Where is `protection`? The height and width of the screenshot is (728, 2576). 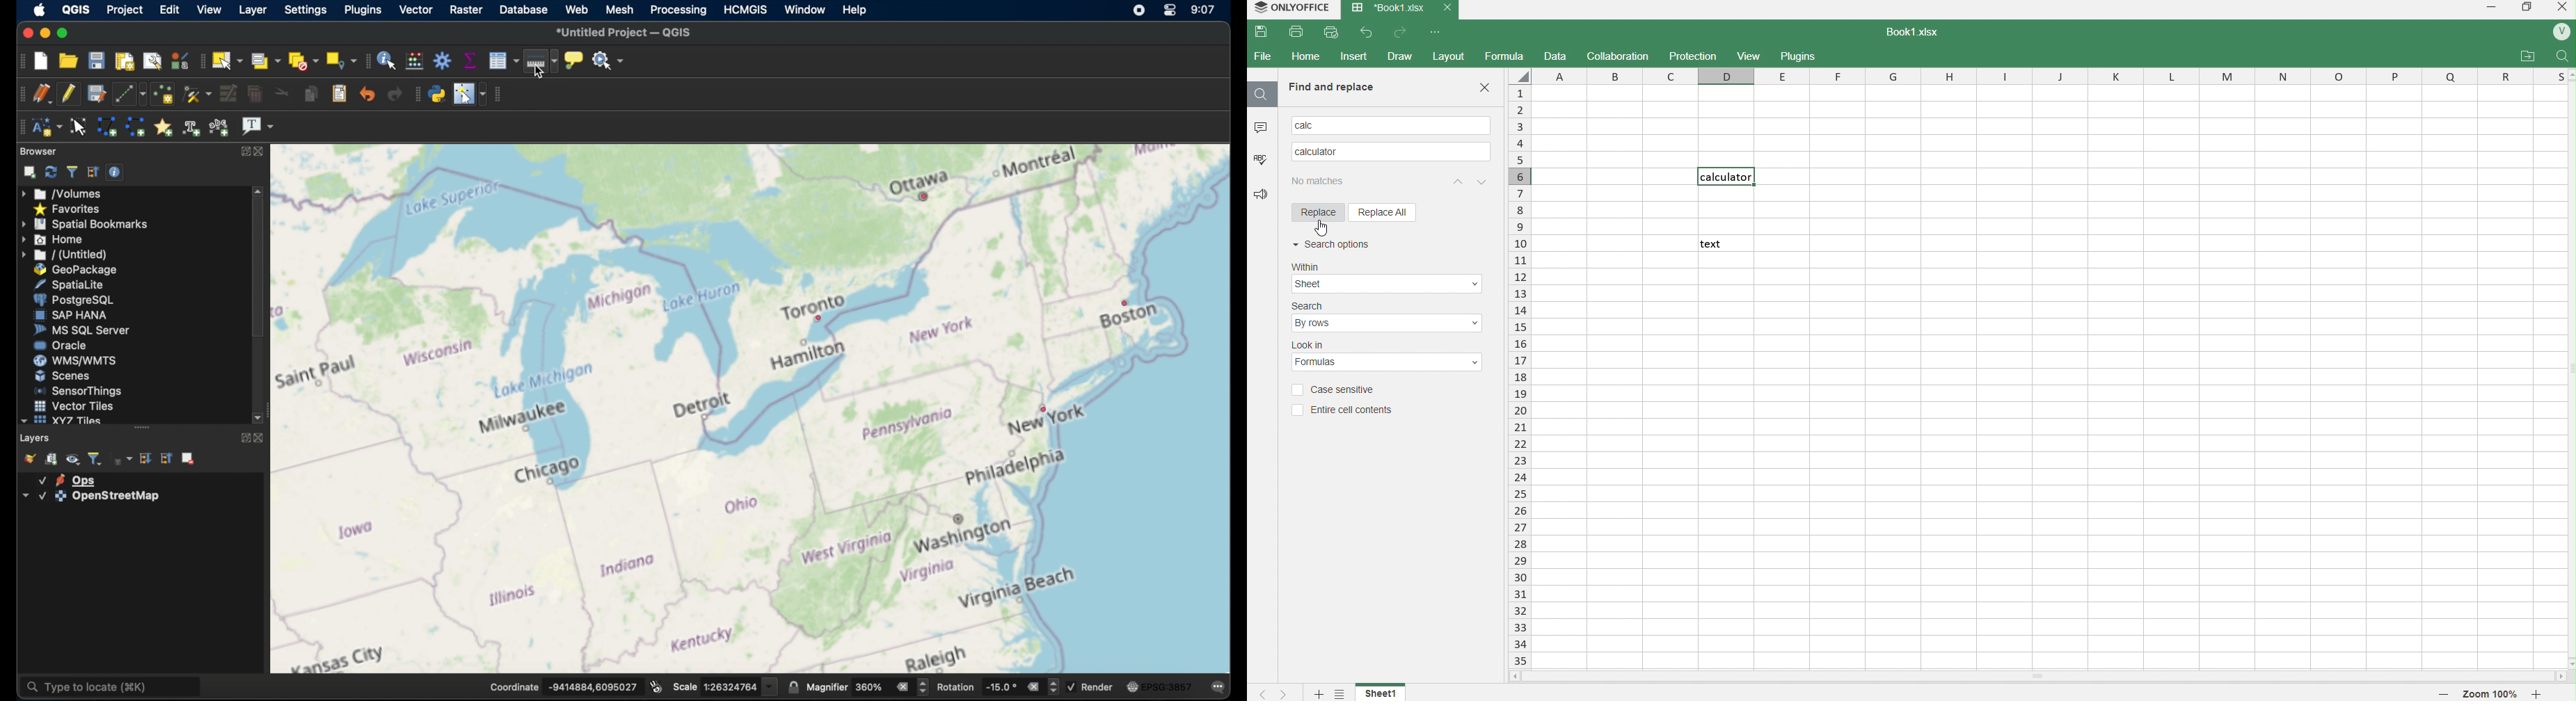 protection is located at coordinates (1693, 55).